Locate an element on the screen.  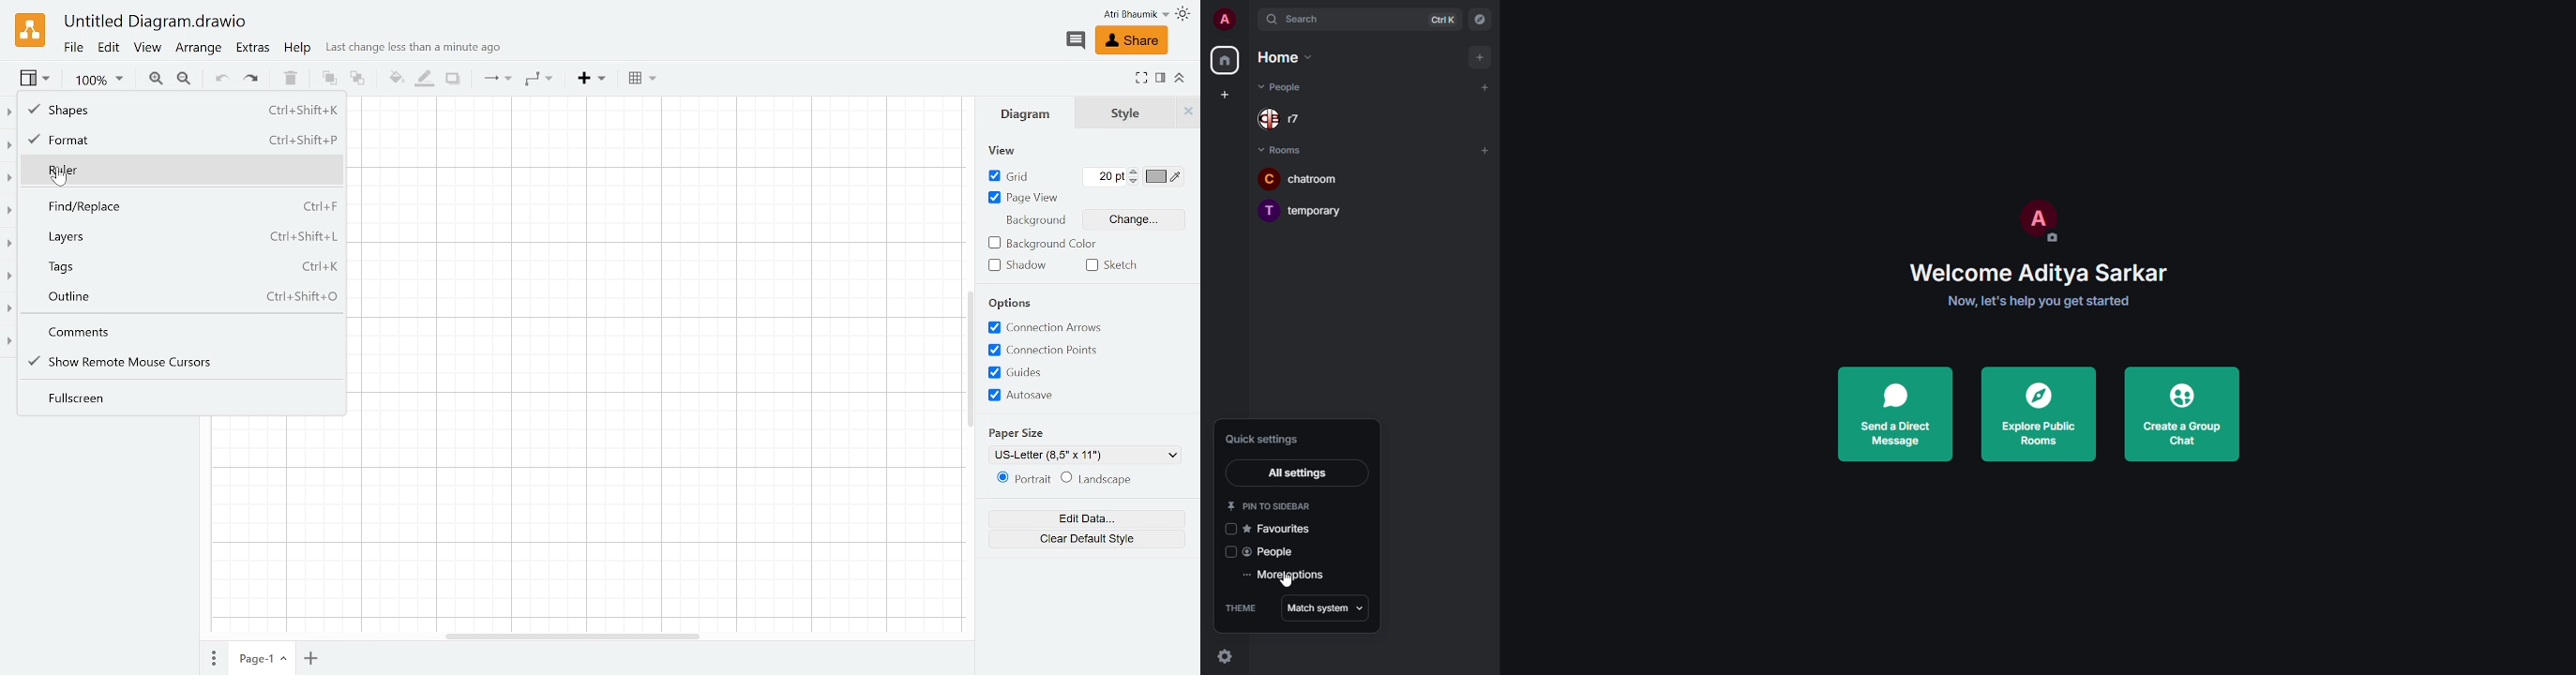
Ruler is located at coordinates (172, 171).